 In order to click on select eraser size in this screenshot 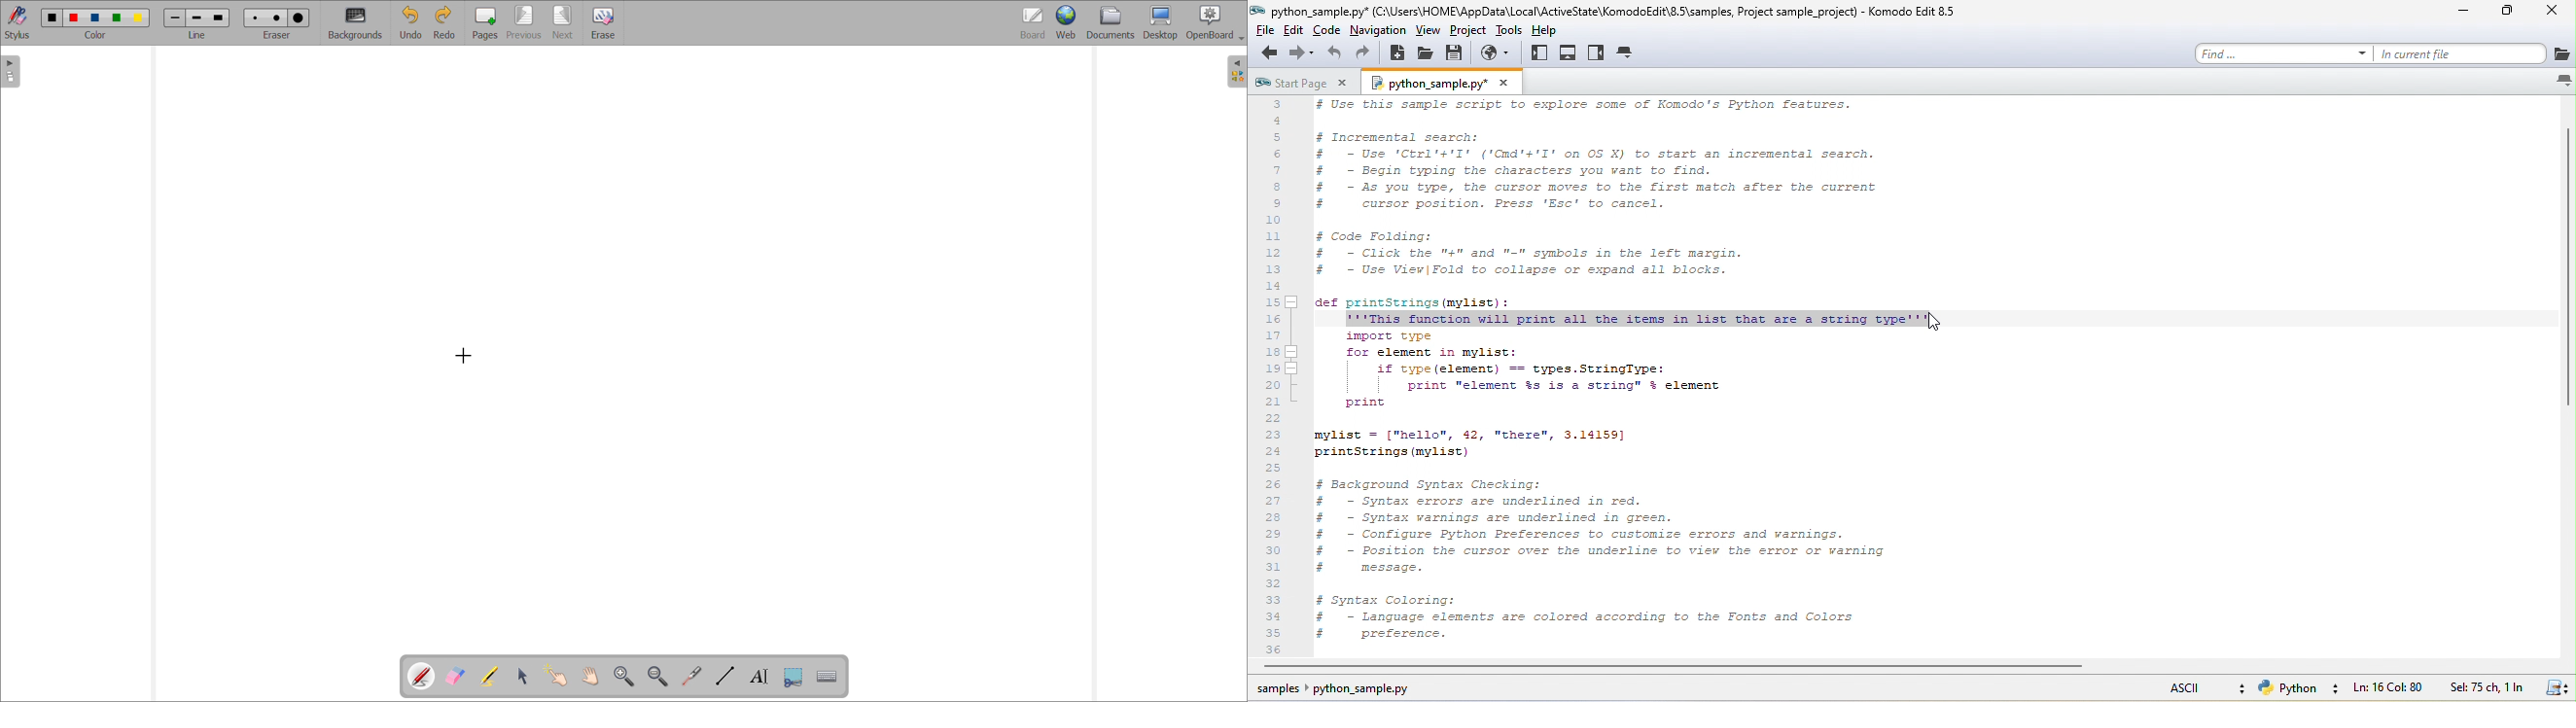, I will do `click(278, 35)`.